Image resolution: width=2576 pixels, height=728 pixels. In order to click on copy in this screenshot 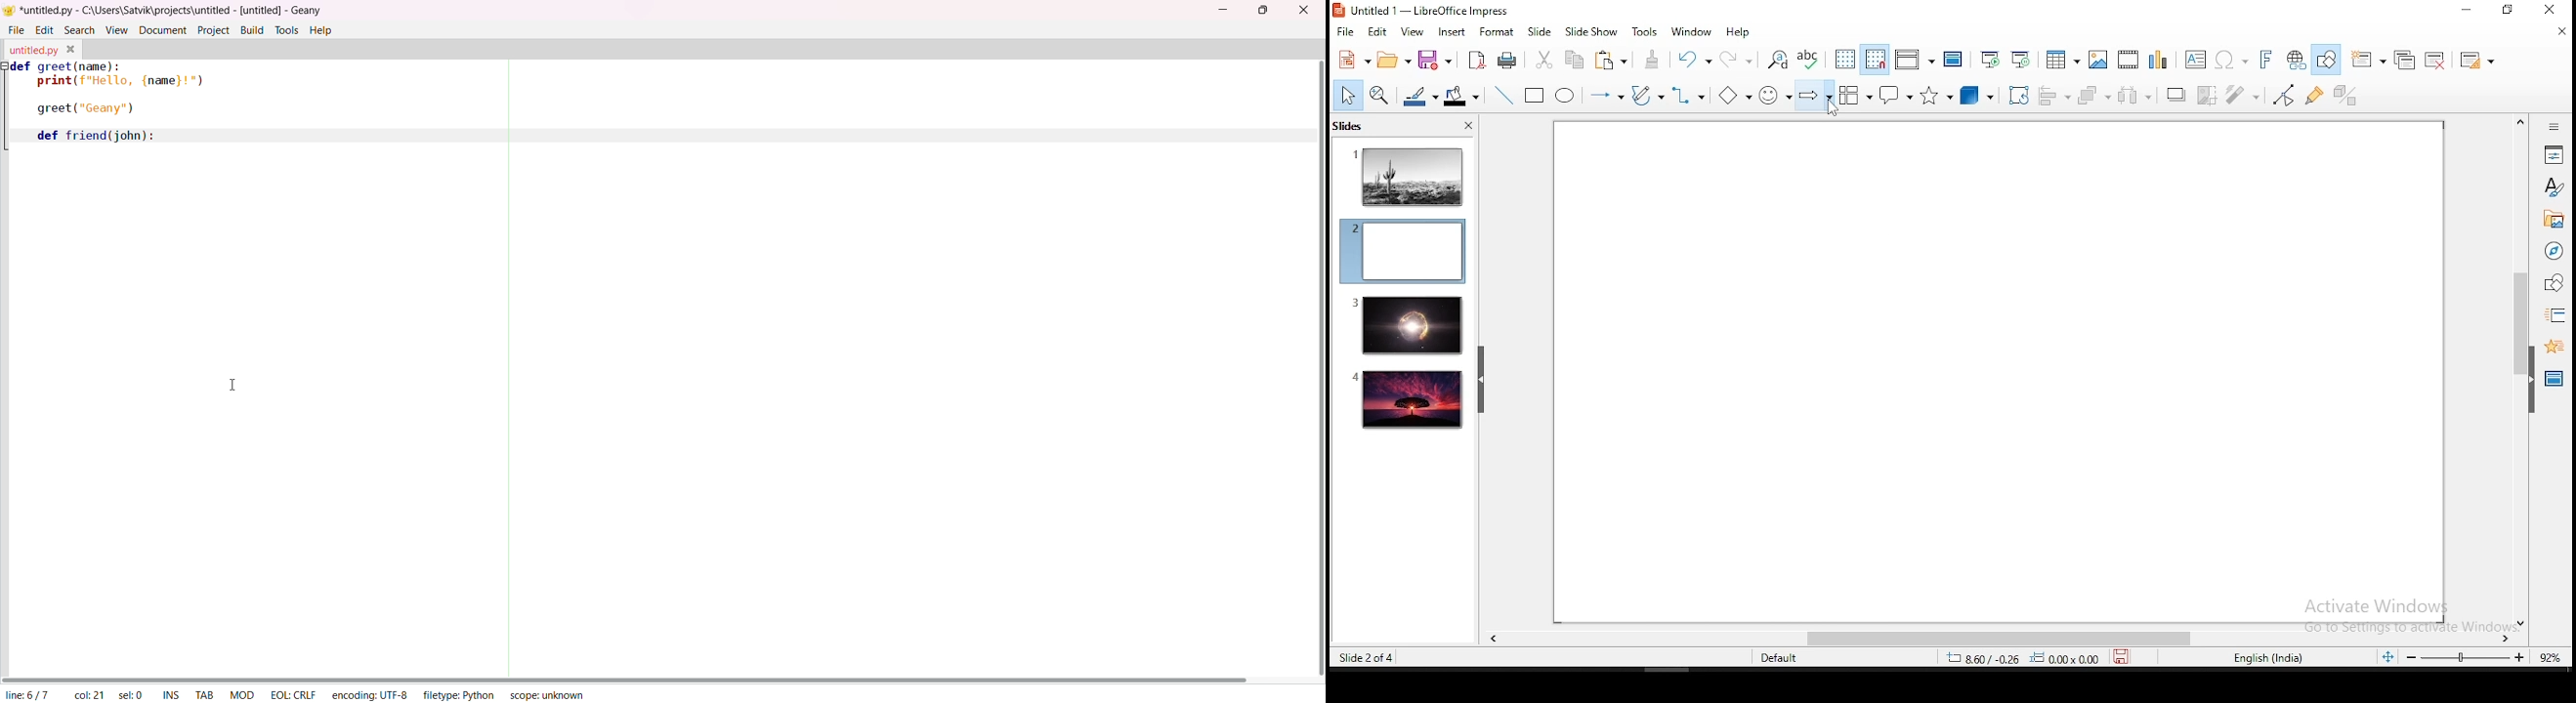, I will do `click(1572, 60)`.